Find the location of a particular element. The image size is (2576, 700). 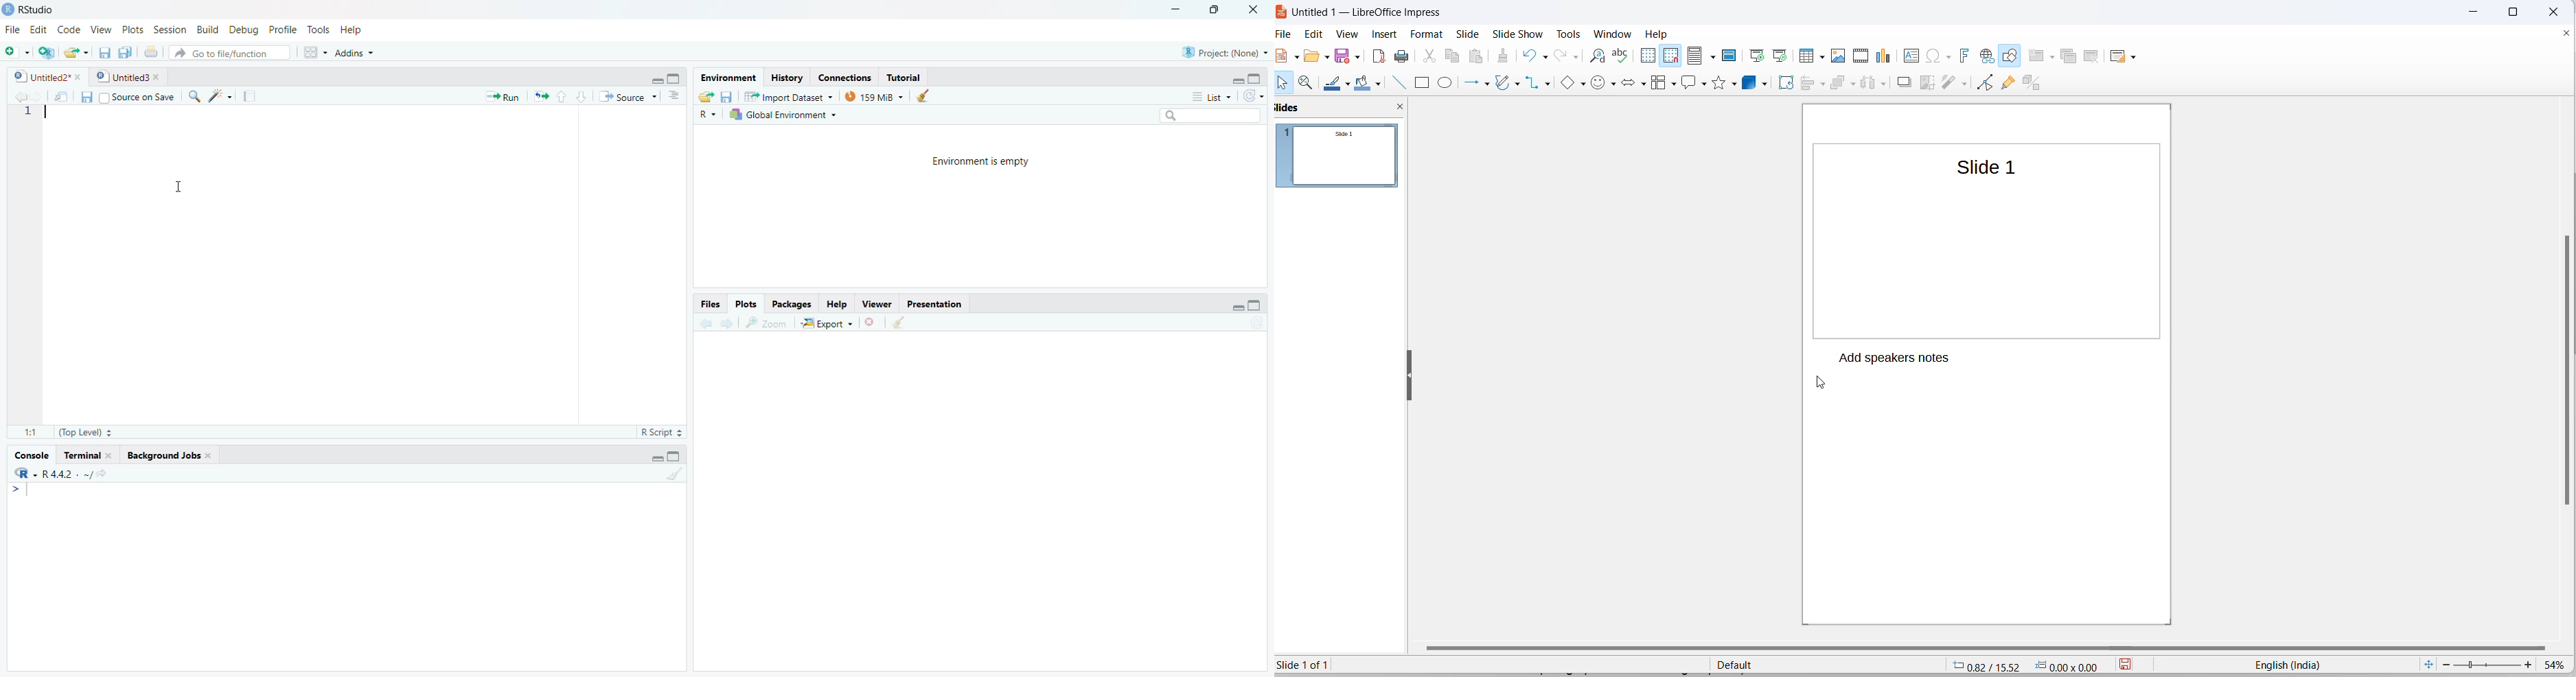

Maximize is located at coordinates (1256, 307).